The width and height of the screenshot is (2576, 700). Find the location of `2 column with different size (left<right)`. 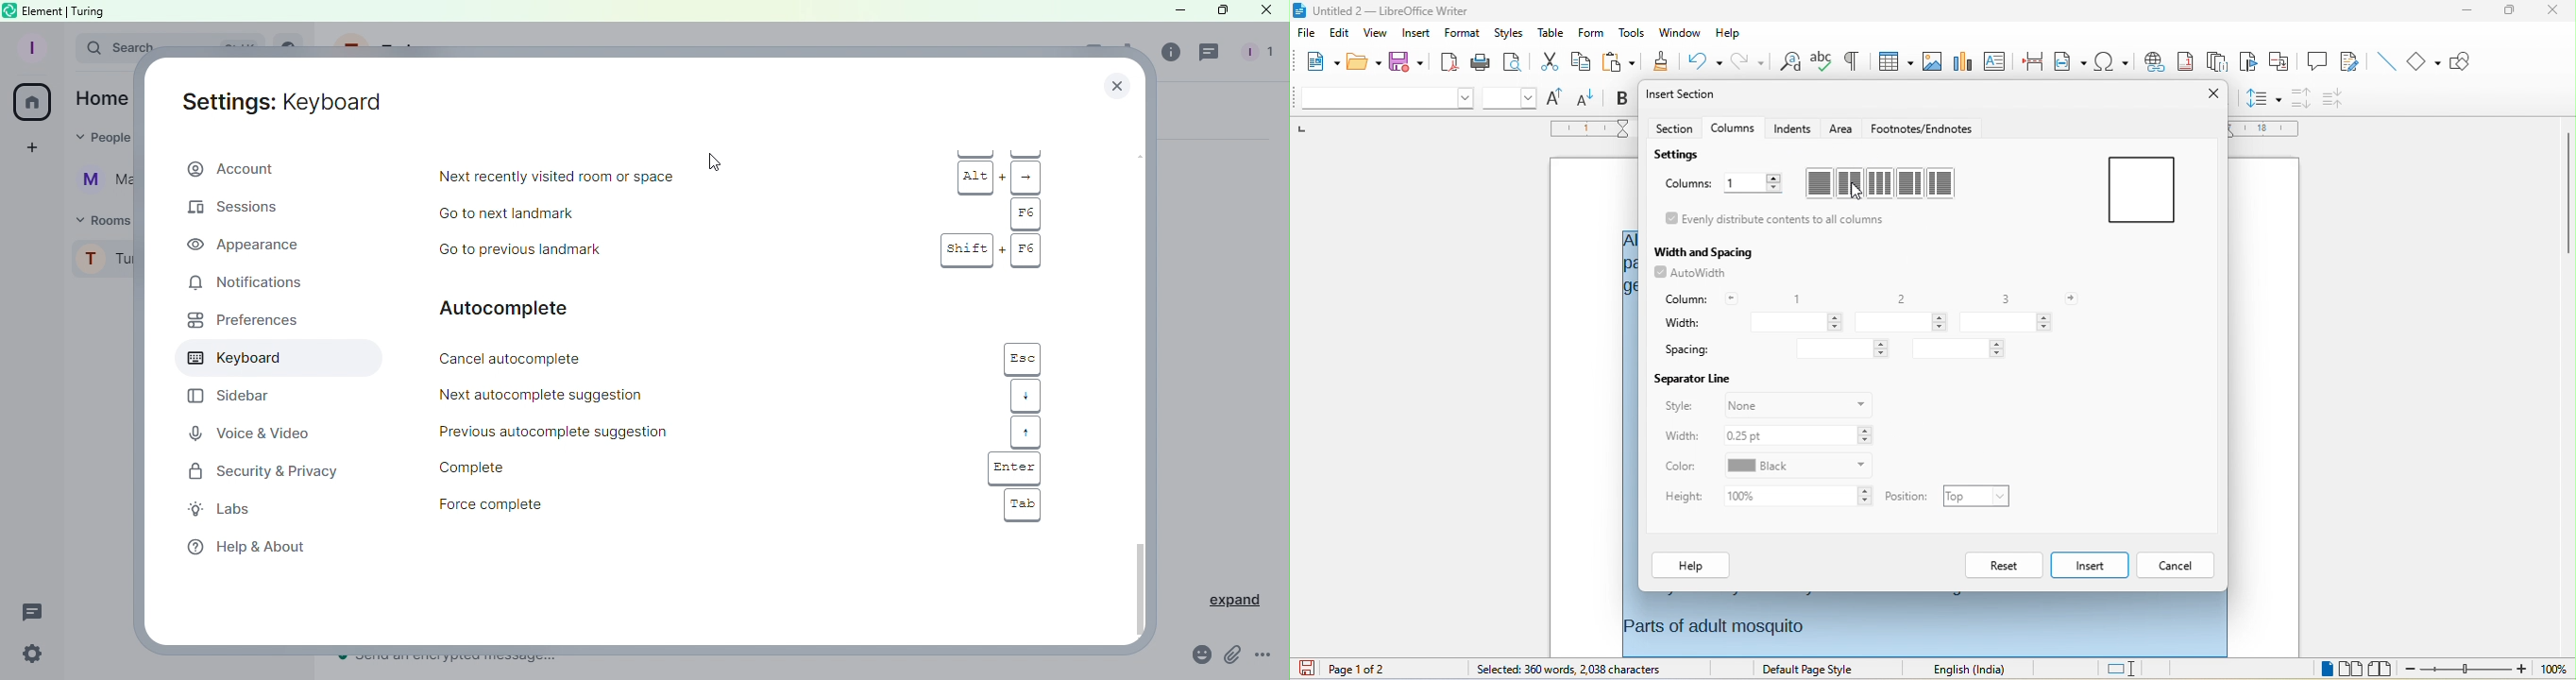

2 column with different size (left<right) is located at coordinates (1942, 184).